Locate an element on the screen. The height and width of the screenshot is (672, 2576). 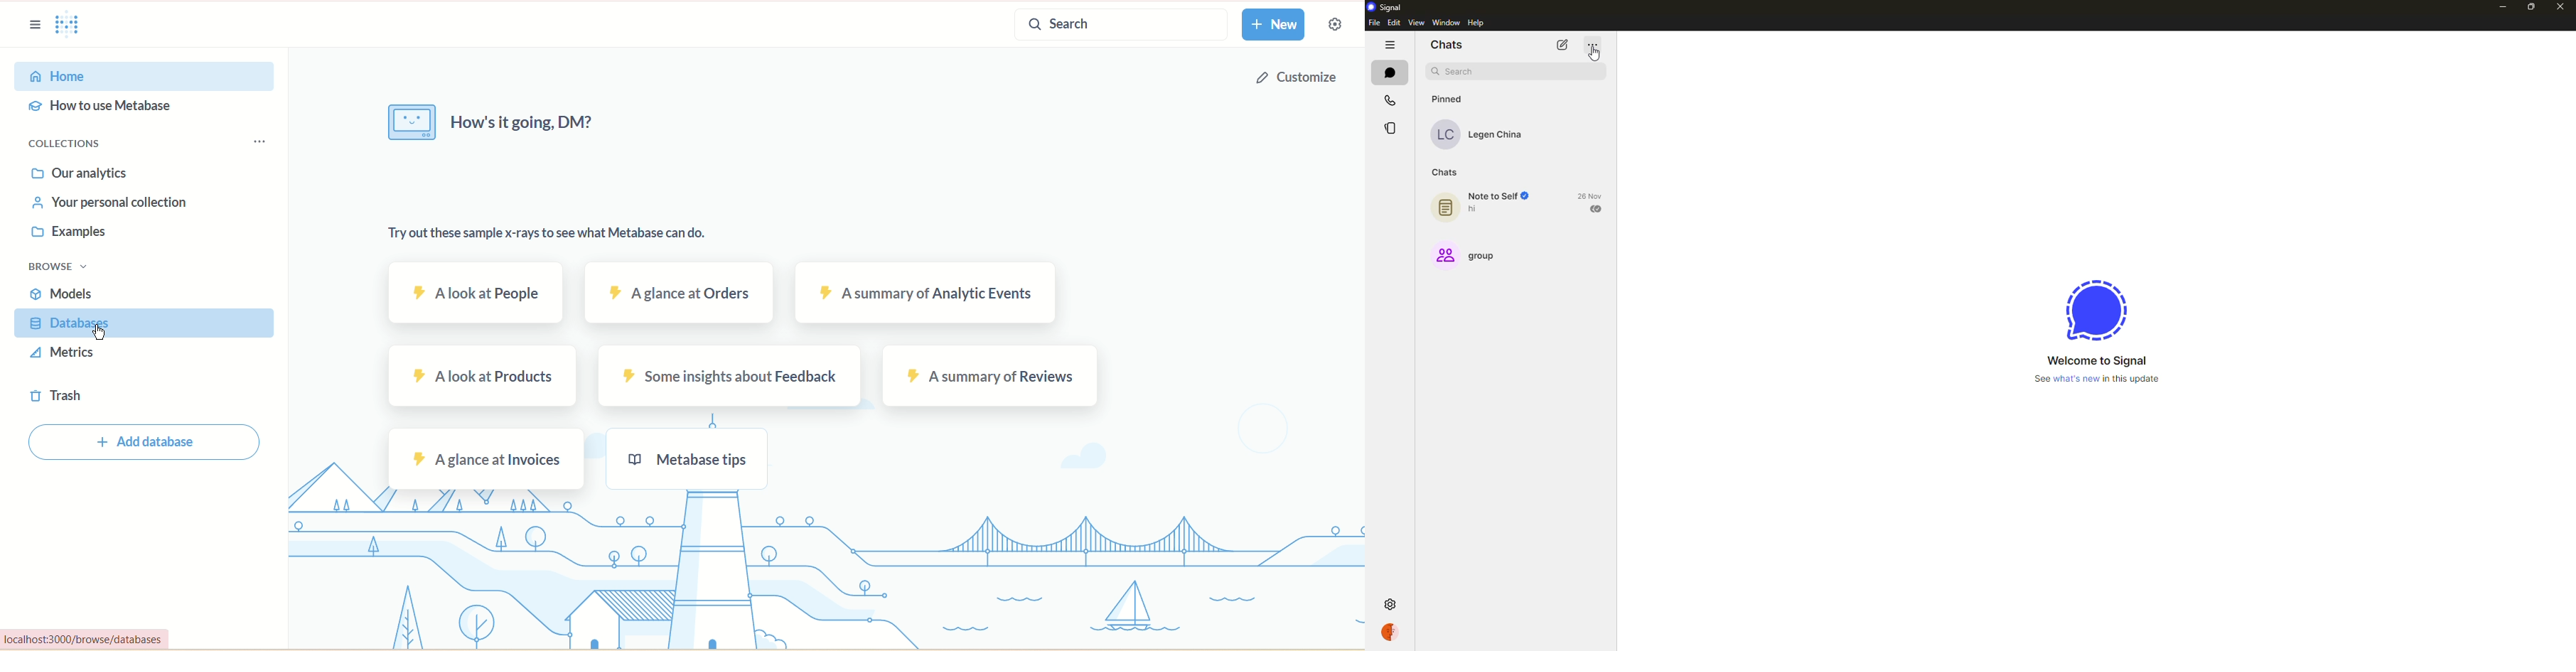
signal is located at coordinates (2089, 308).